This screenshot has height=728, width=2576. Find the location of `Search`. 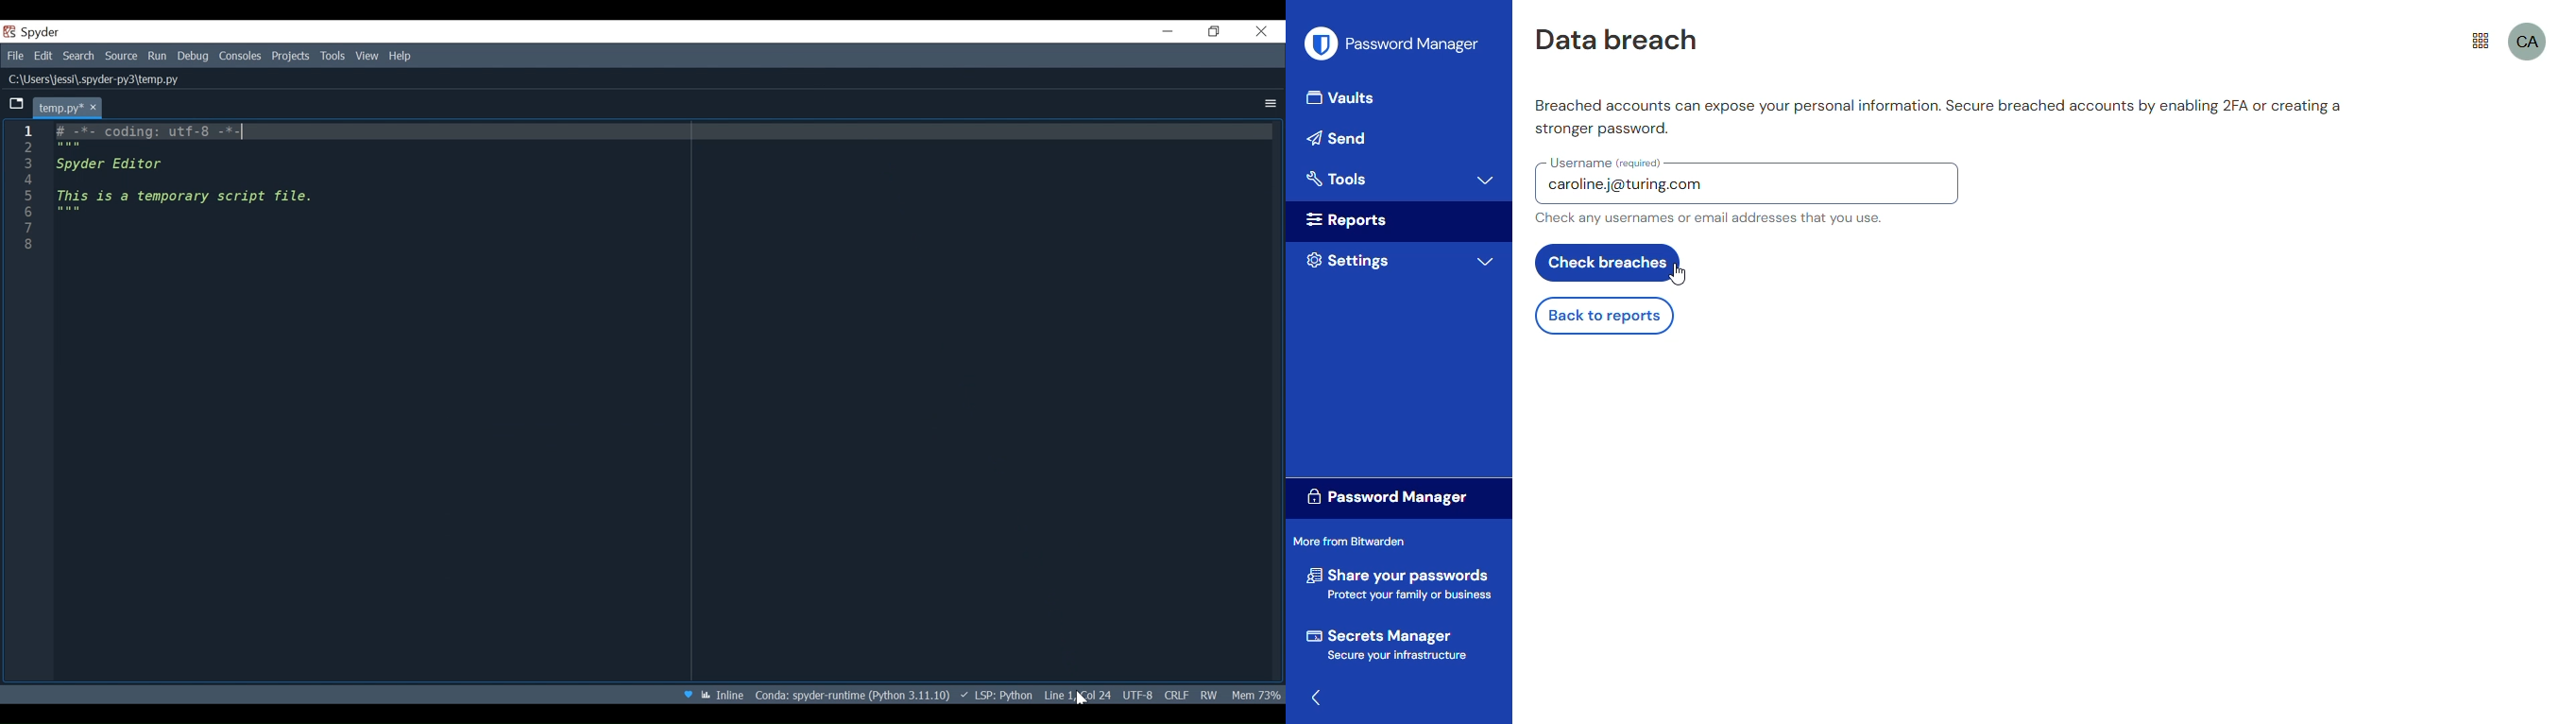

Search is located at coordinates (78, 56).